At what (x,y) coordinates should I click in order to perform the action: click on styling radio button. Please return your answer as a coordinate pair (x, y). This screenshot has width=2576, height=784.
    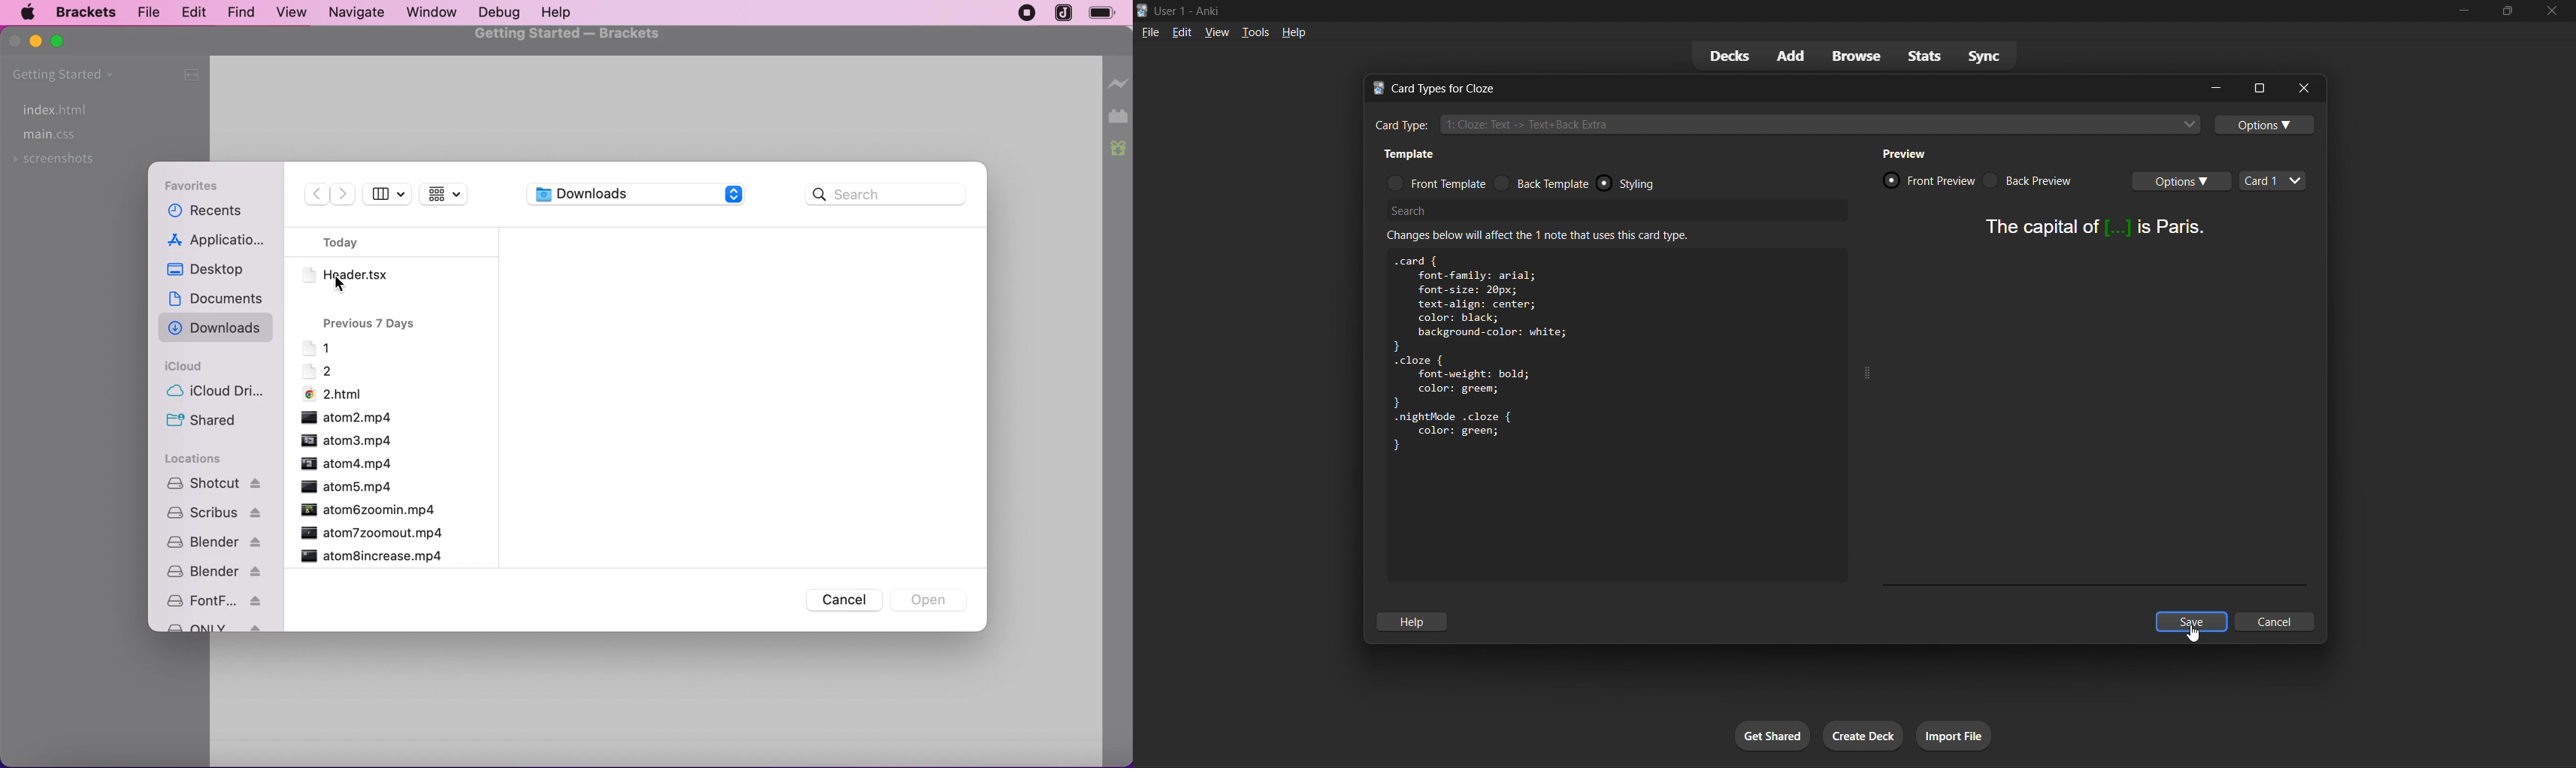
    Looking at the image, I should click on (1660, 183).